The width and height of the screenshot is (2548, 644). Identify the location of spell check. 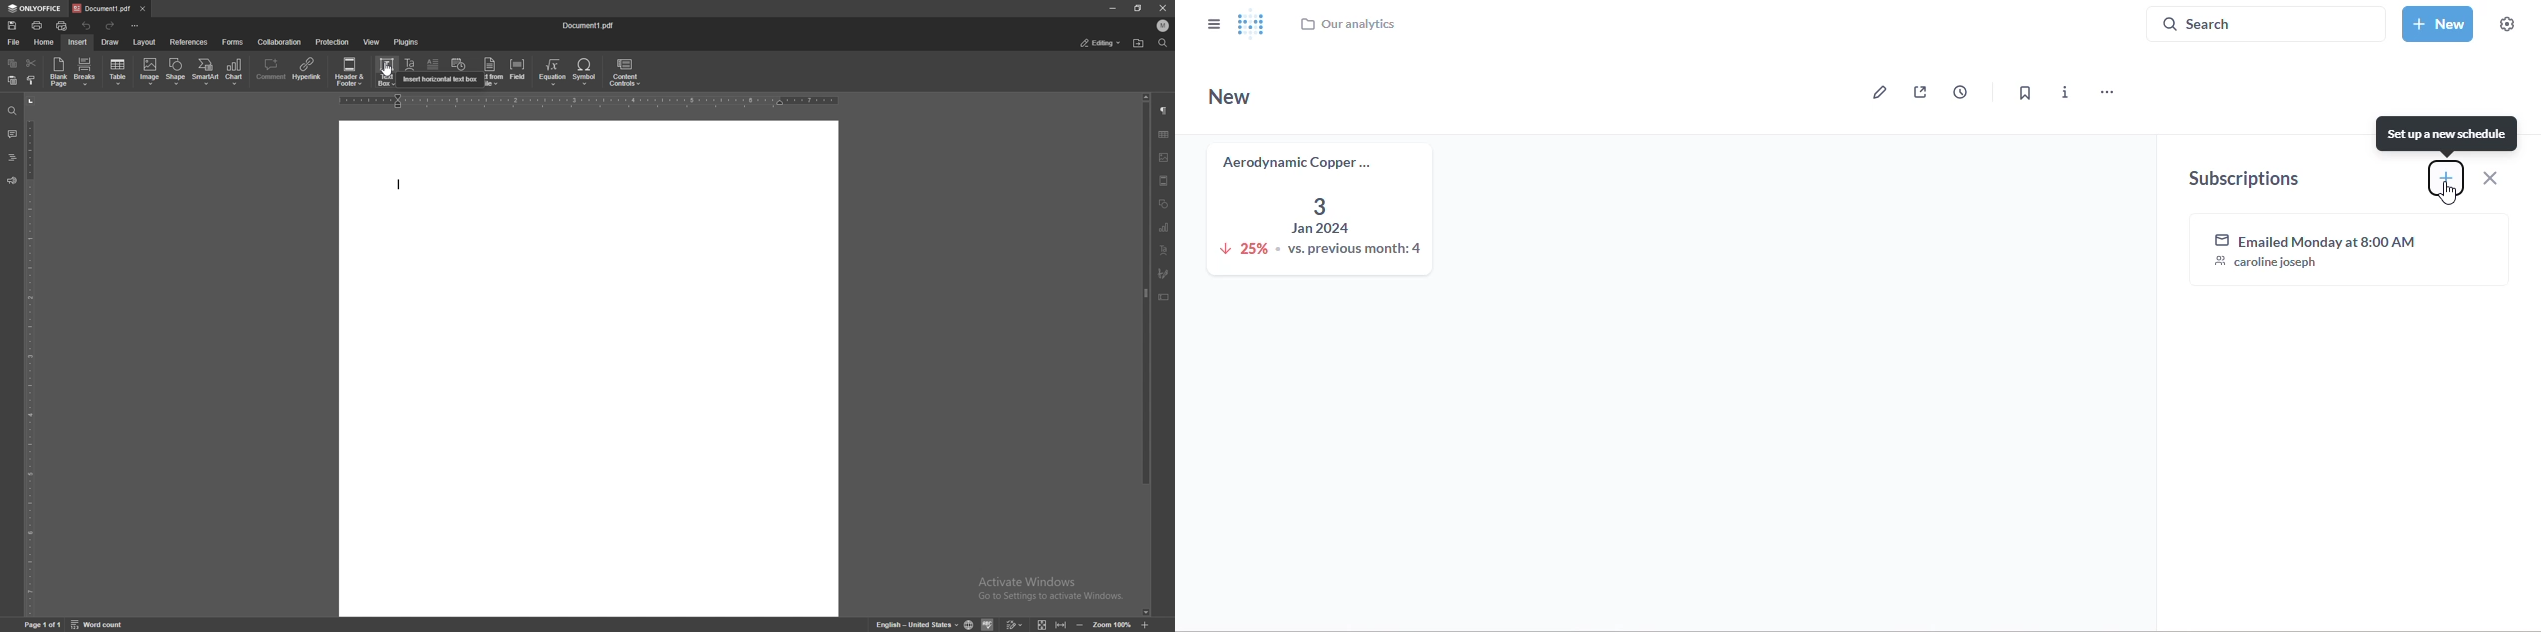
(988, 624).